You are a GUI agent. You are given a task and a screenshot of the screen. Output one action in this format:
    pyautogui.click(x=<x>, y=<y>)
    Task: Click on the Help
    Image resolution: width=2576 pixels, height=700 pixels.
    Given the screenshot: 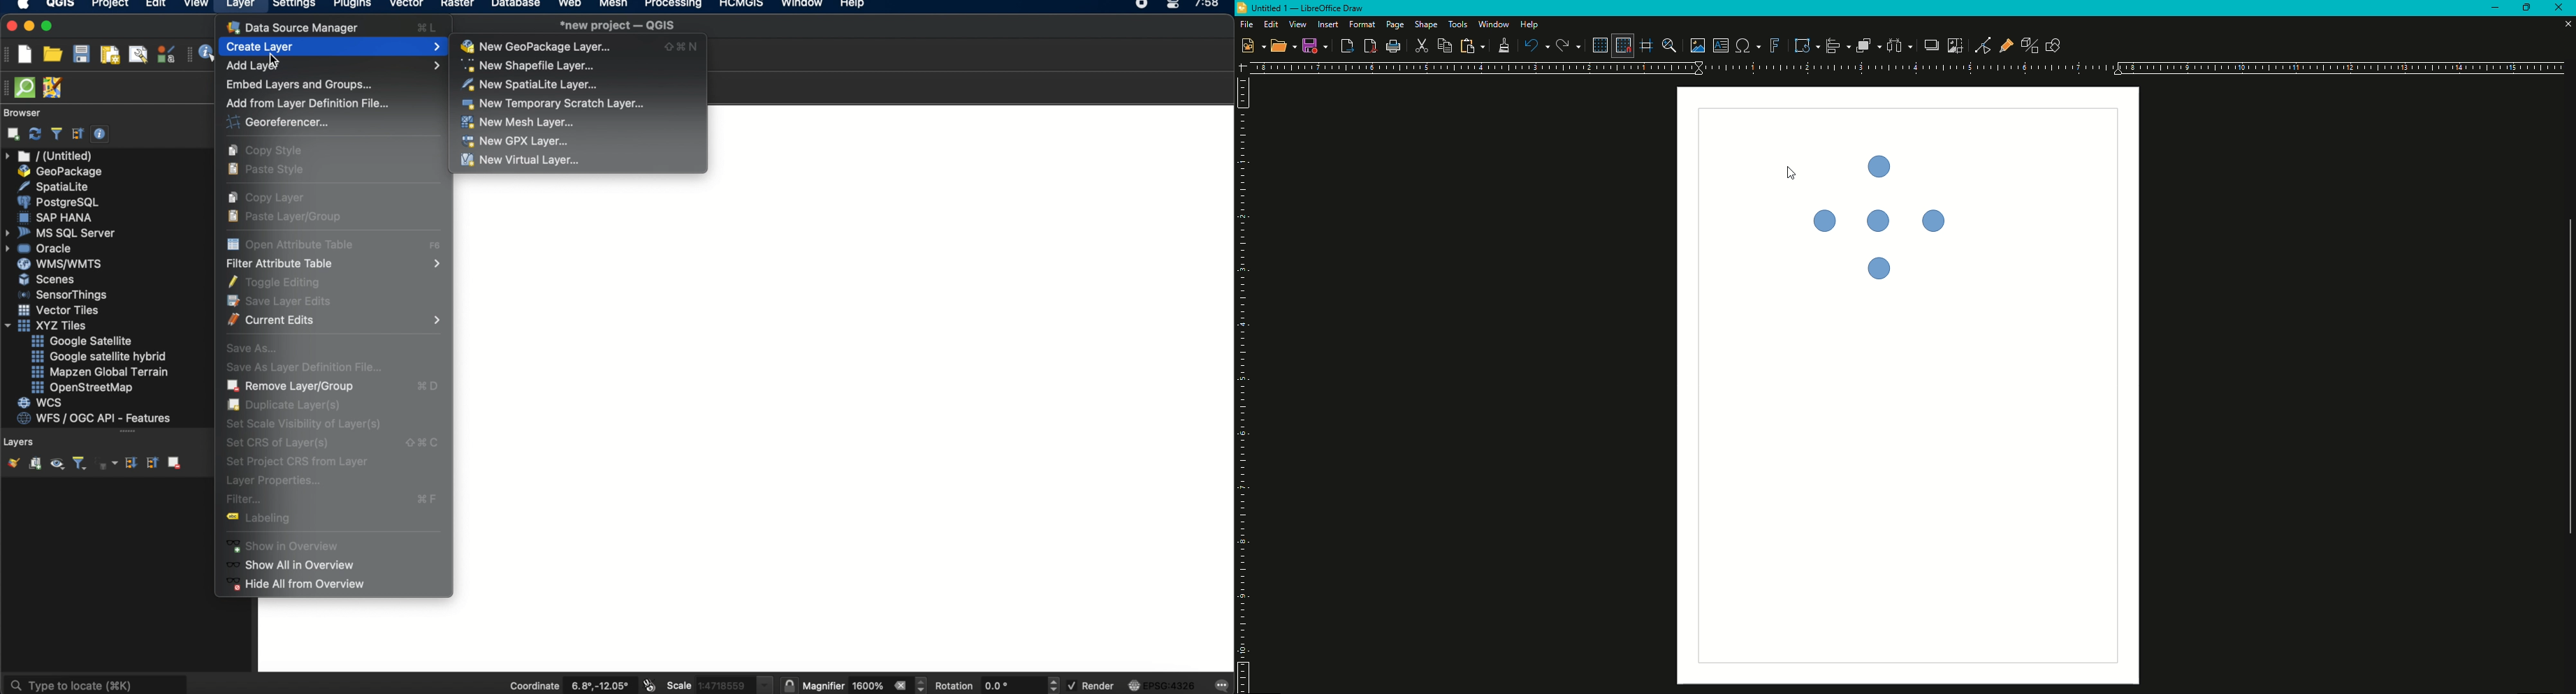 What is the action you would take?
    pyautogui.click(x=1529, y=25)
    